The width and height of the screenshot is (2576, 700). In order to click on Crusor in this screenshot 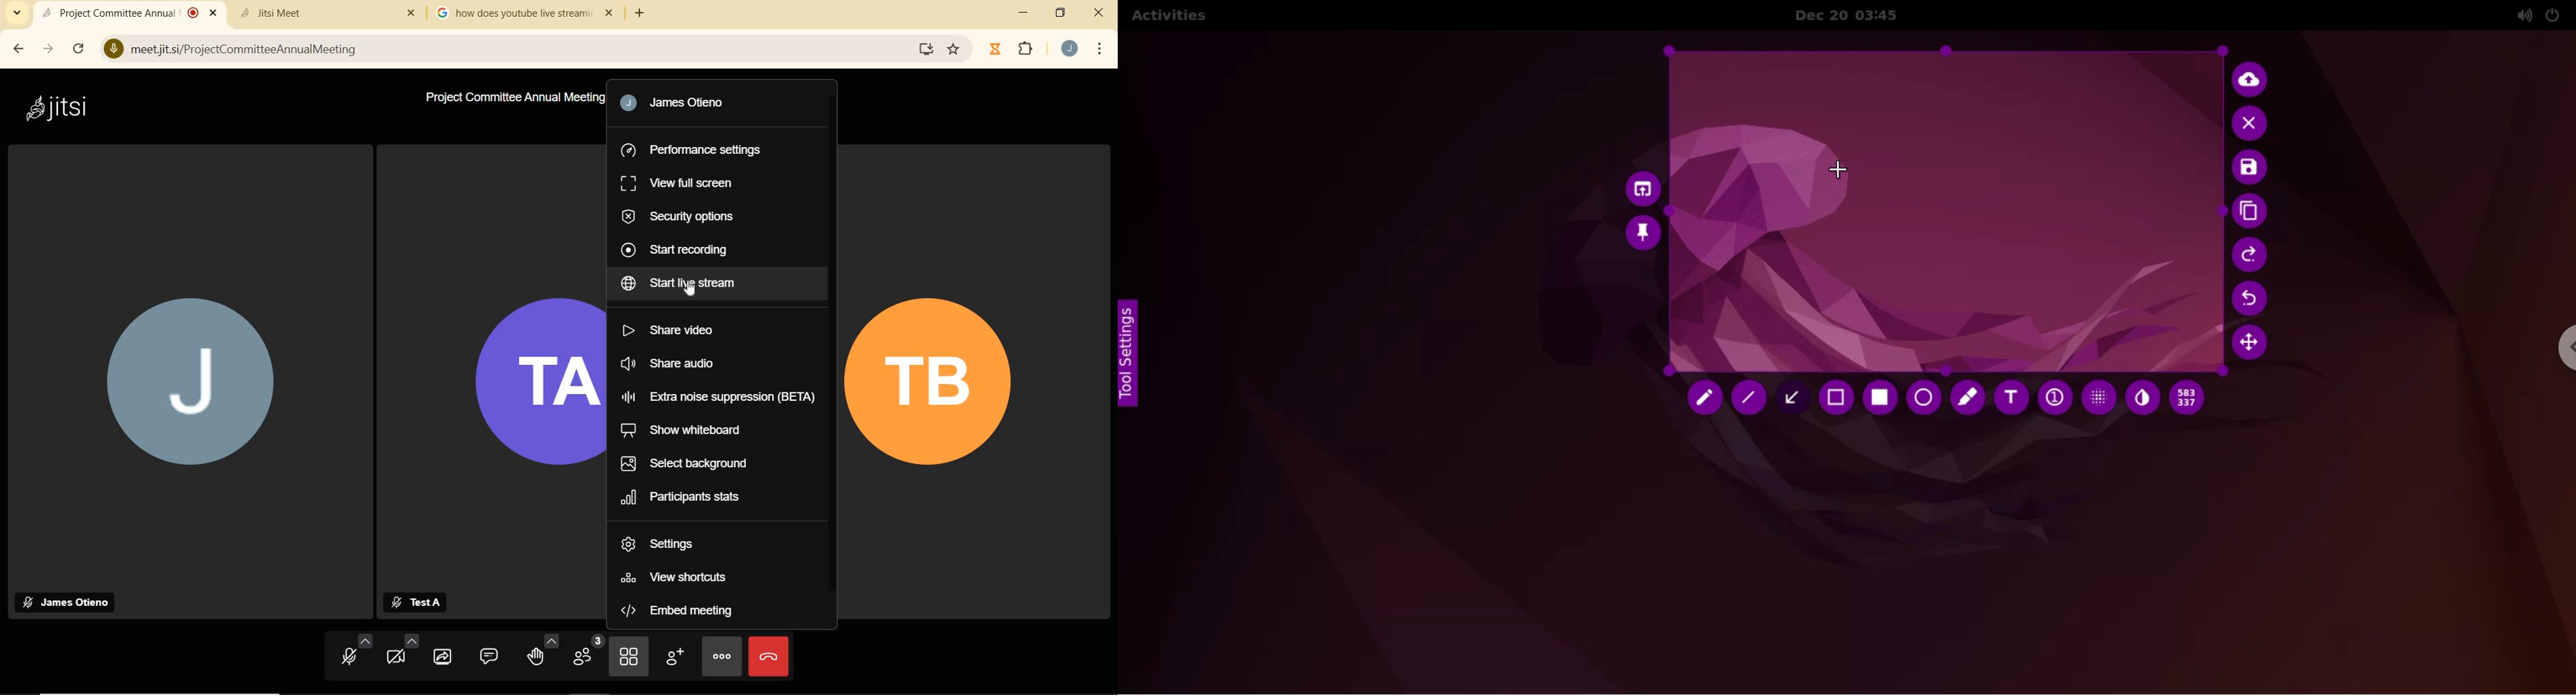, I will do `click(693, 290)`.